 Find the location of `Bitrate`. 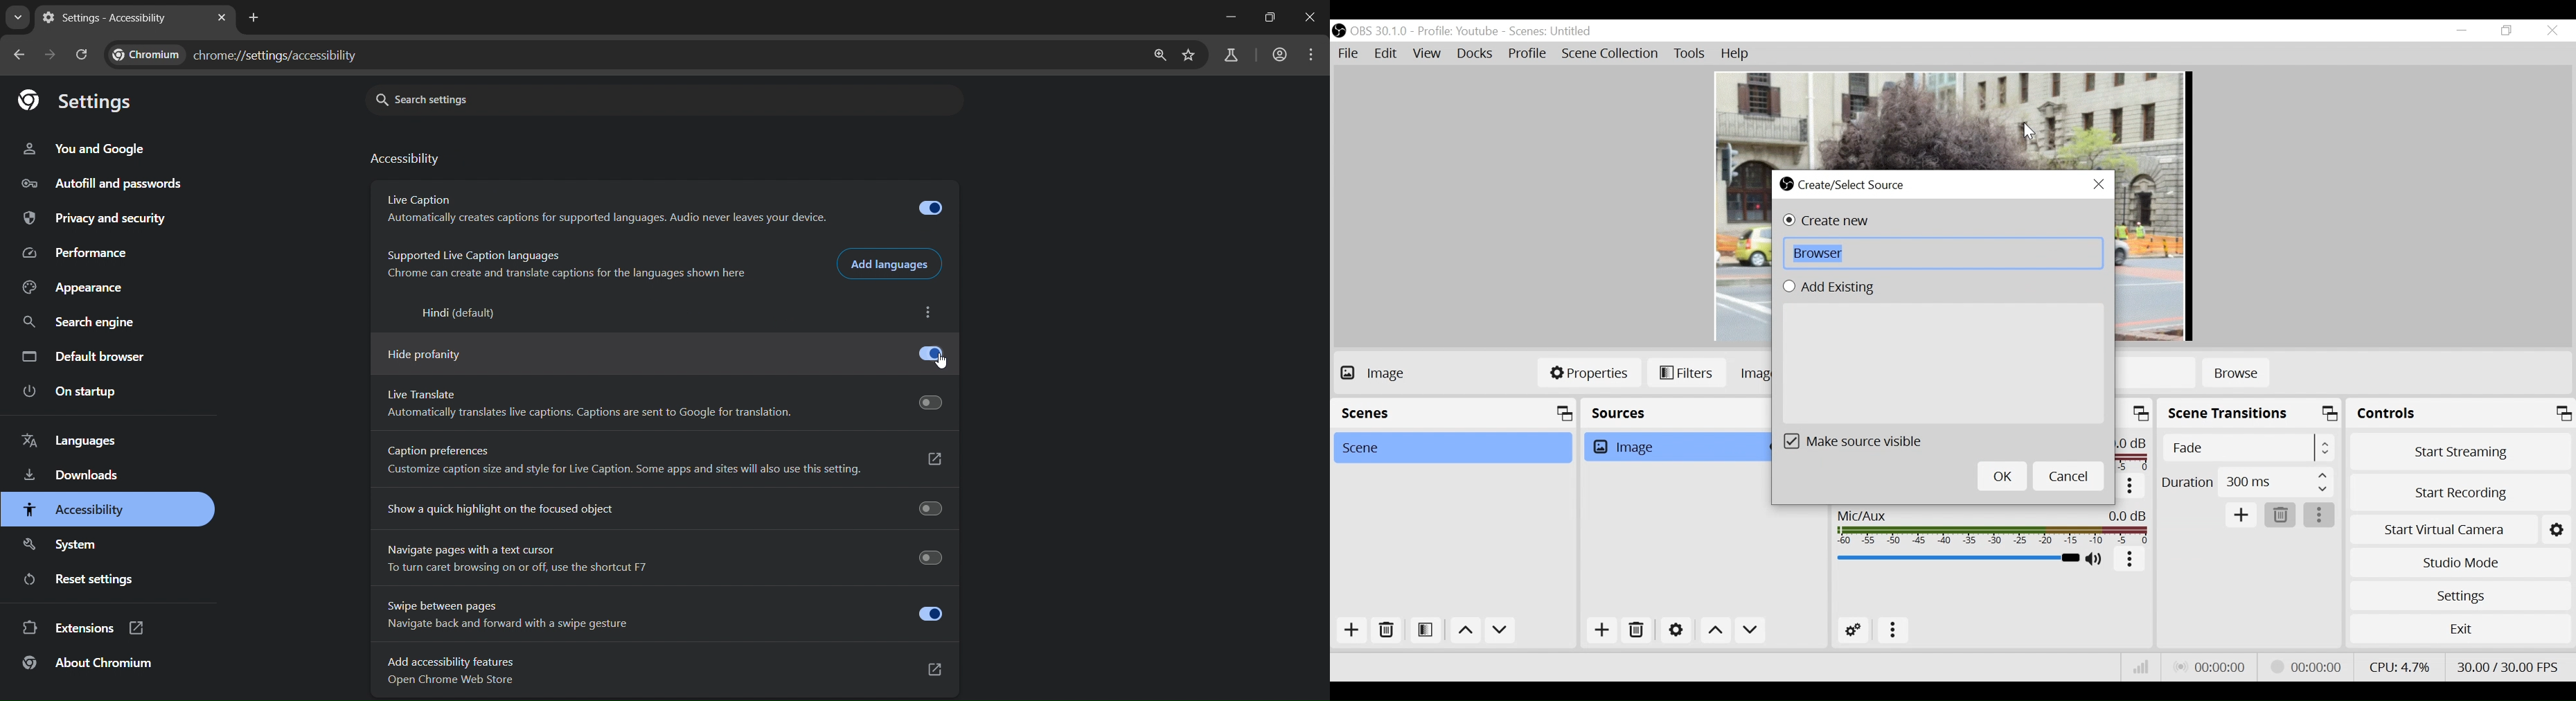

Bitrate is located at coordinates (2141, 667).